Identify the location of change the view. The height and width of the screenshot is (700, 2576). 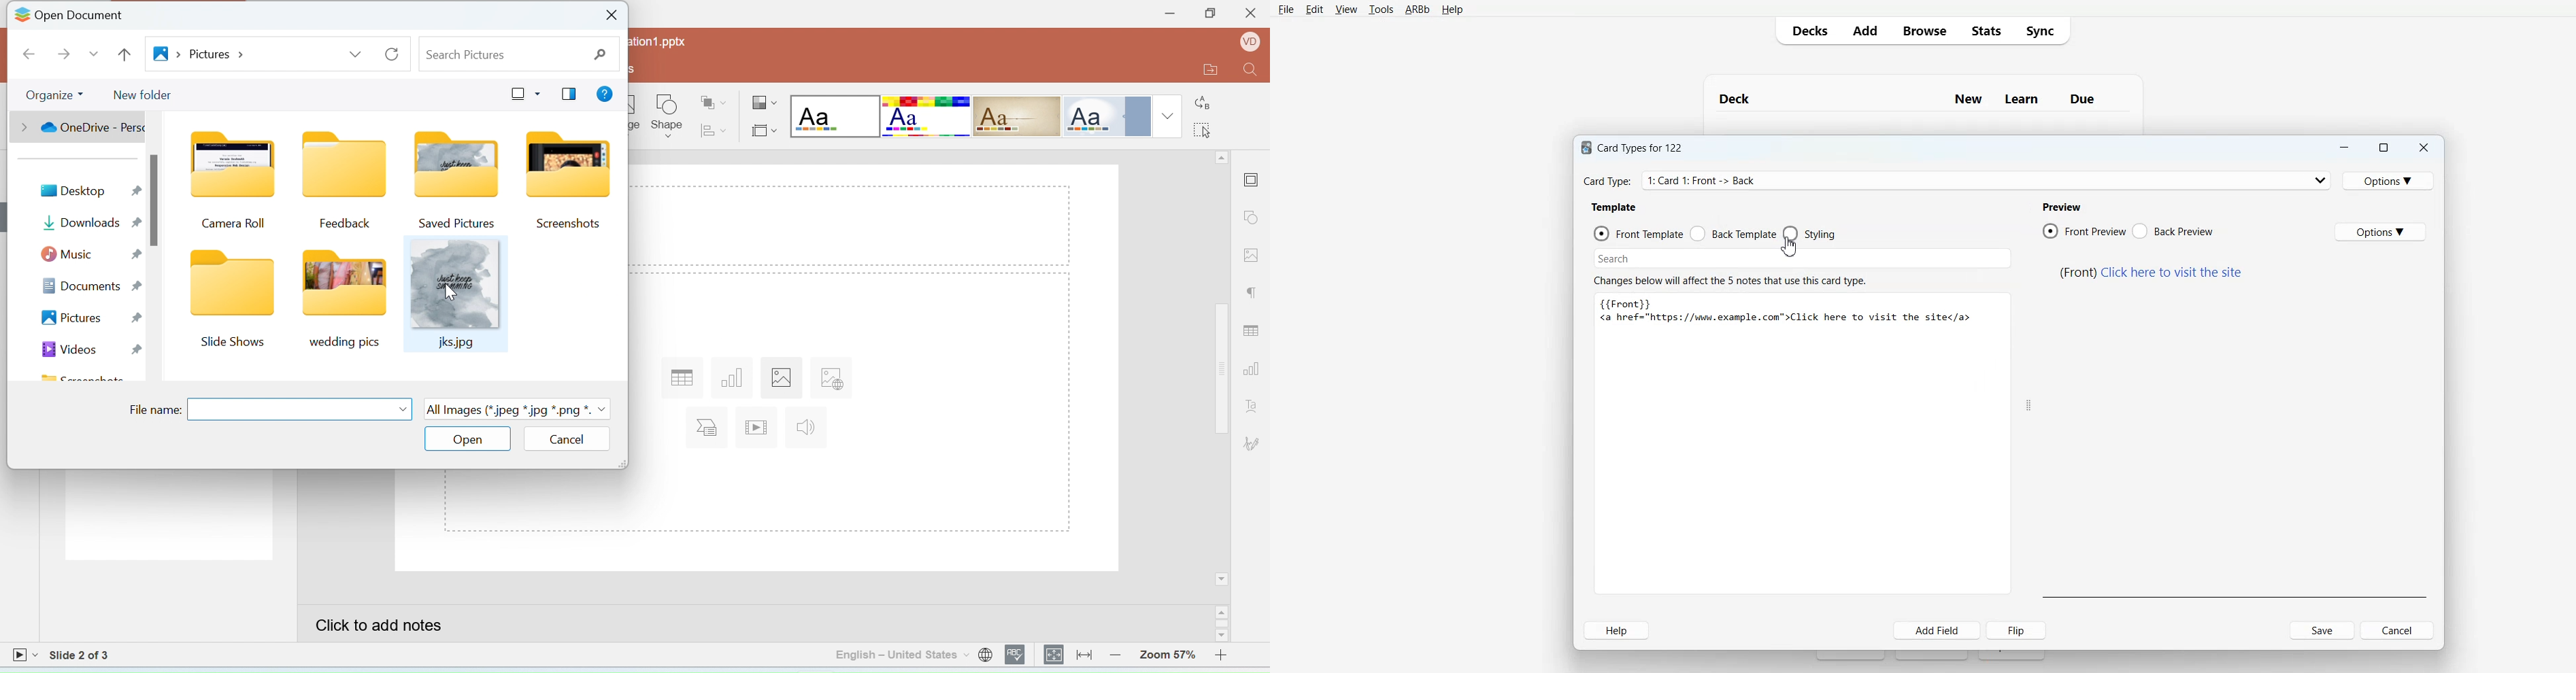
(523, 94).